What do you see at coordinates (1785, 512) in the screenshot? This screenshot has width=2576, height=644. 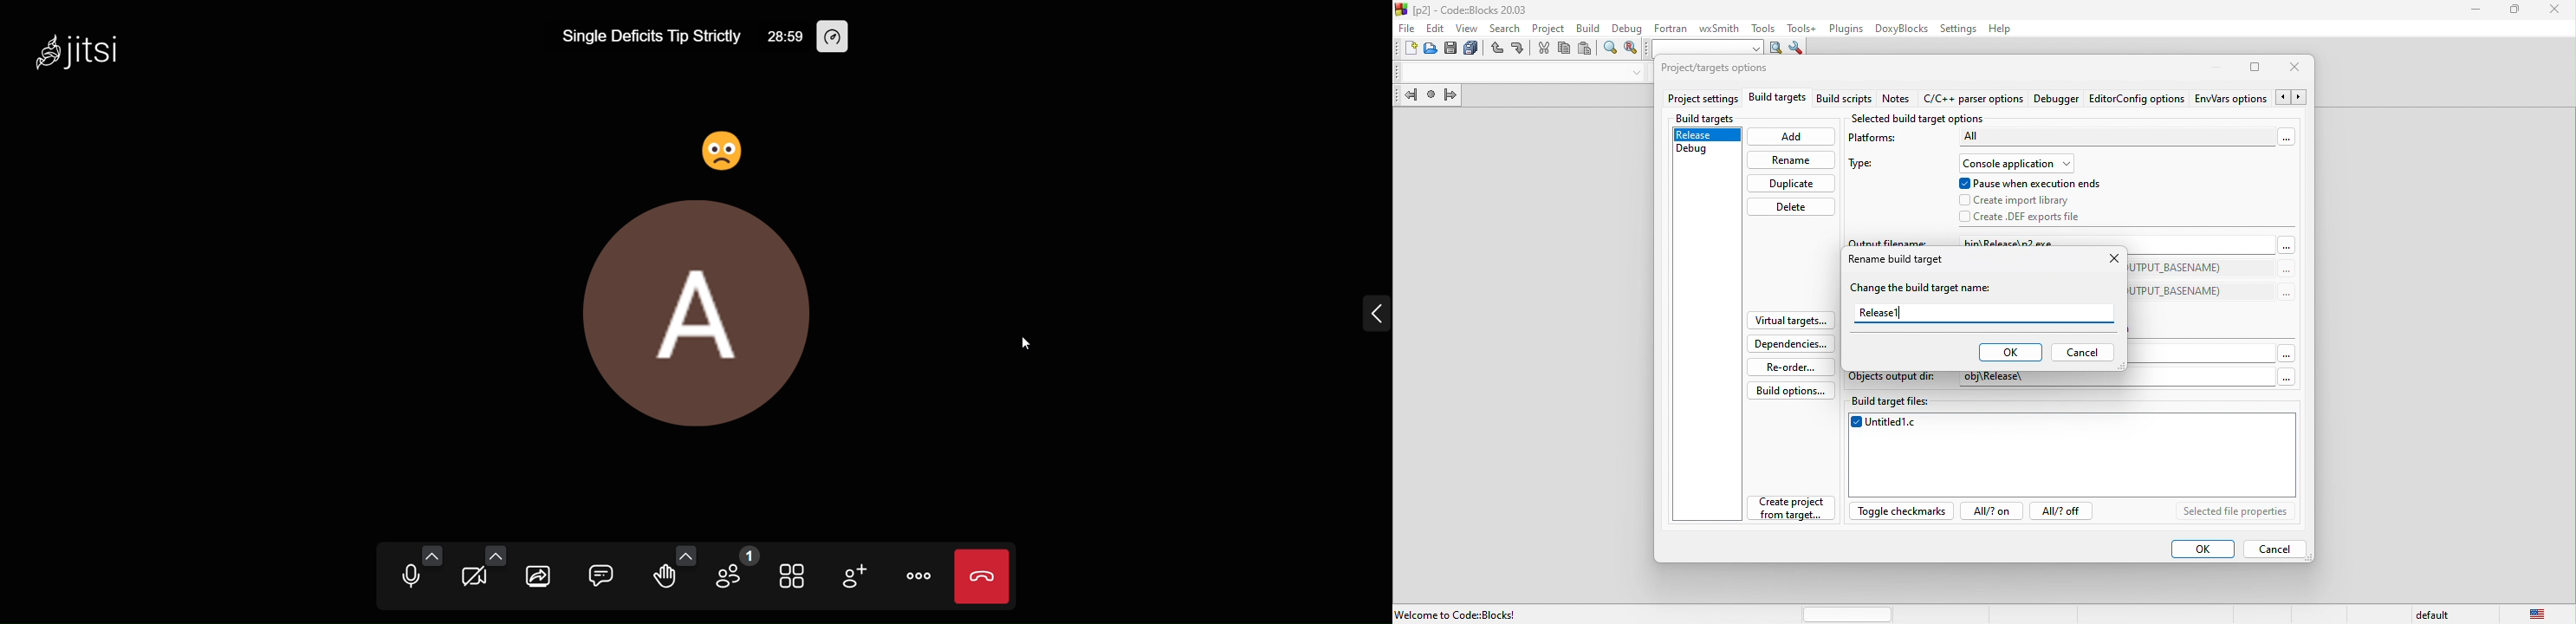 I see `create project from target` at bounding box center [1785, 512].